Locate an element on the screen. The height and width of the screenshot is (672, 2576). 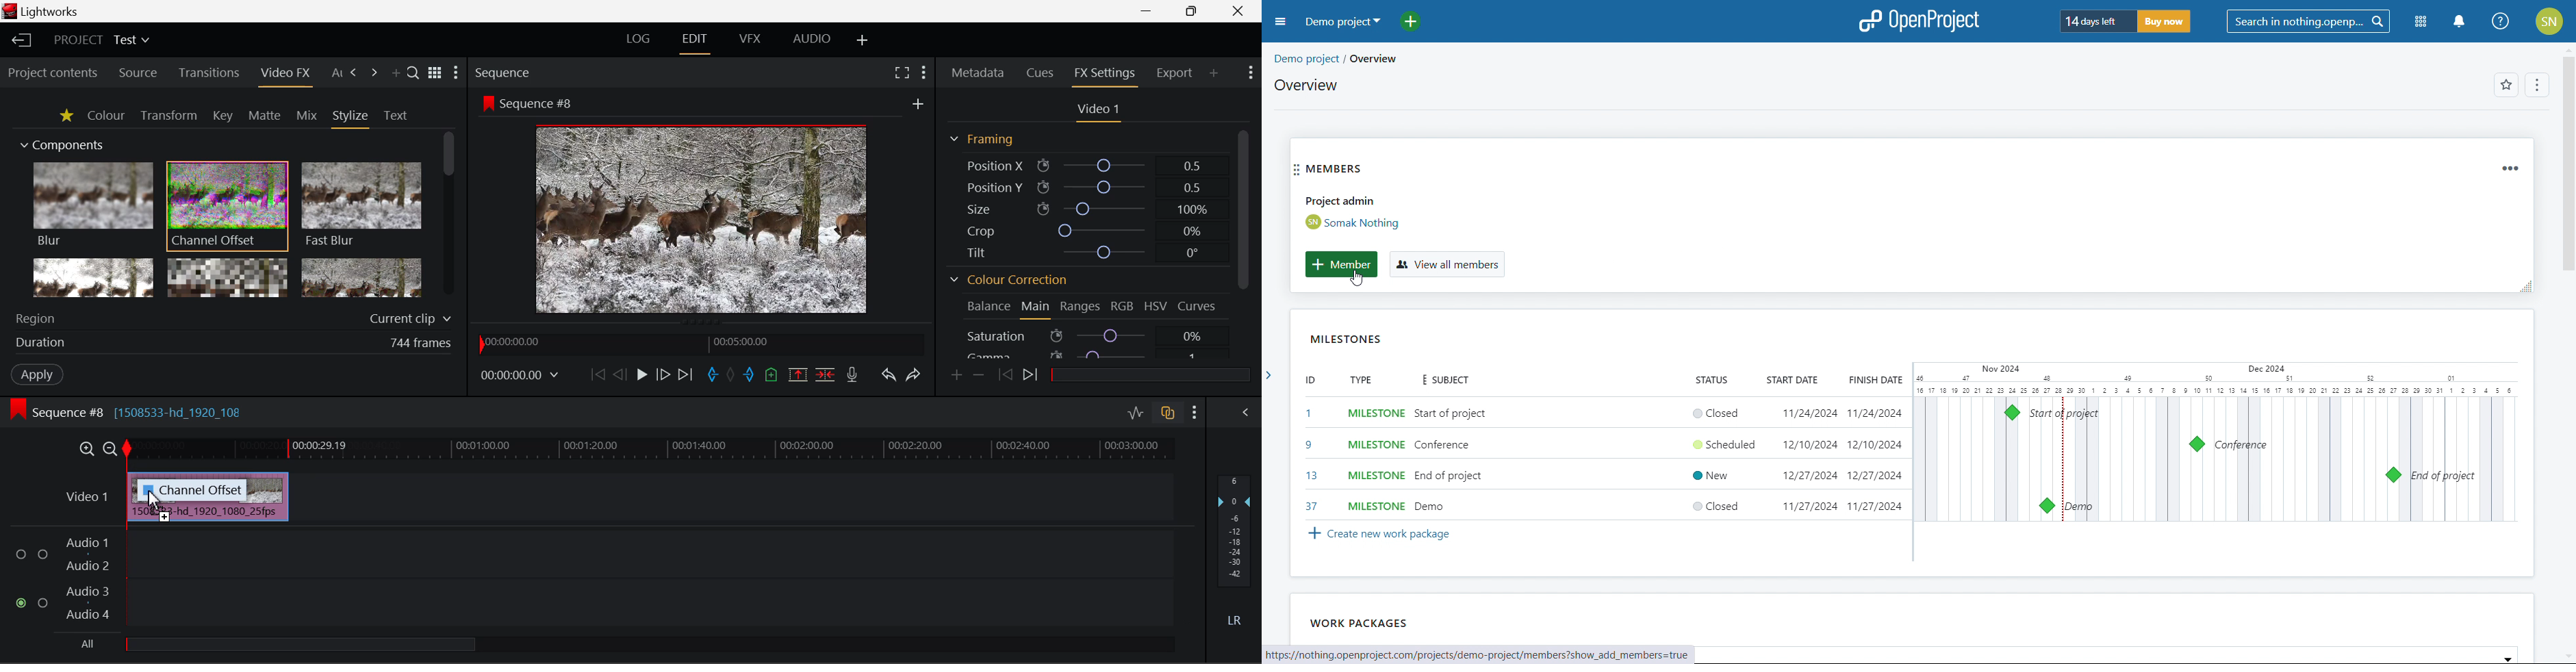
Key is located at coordinates (222, 116).